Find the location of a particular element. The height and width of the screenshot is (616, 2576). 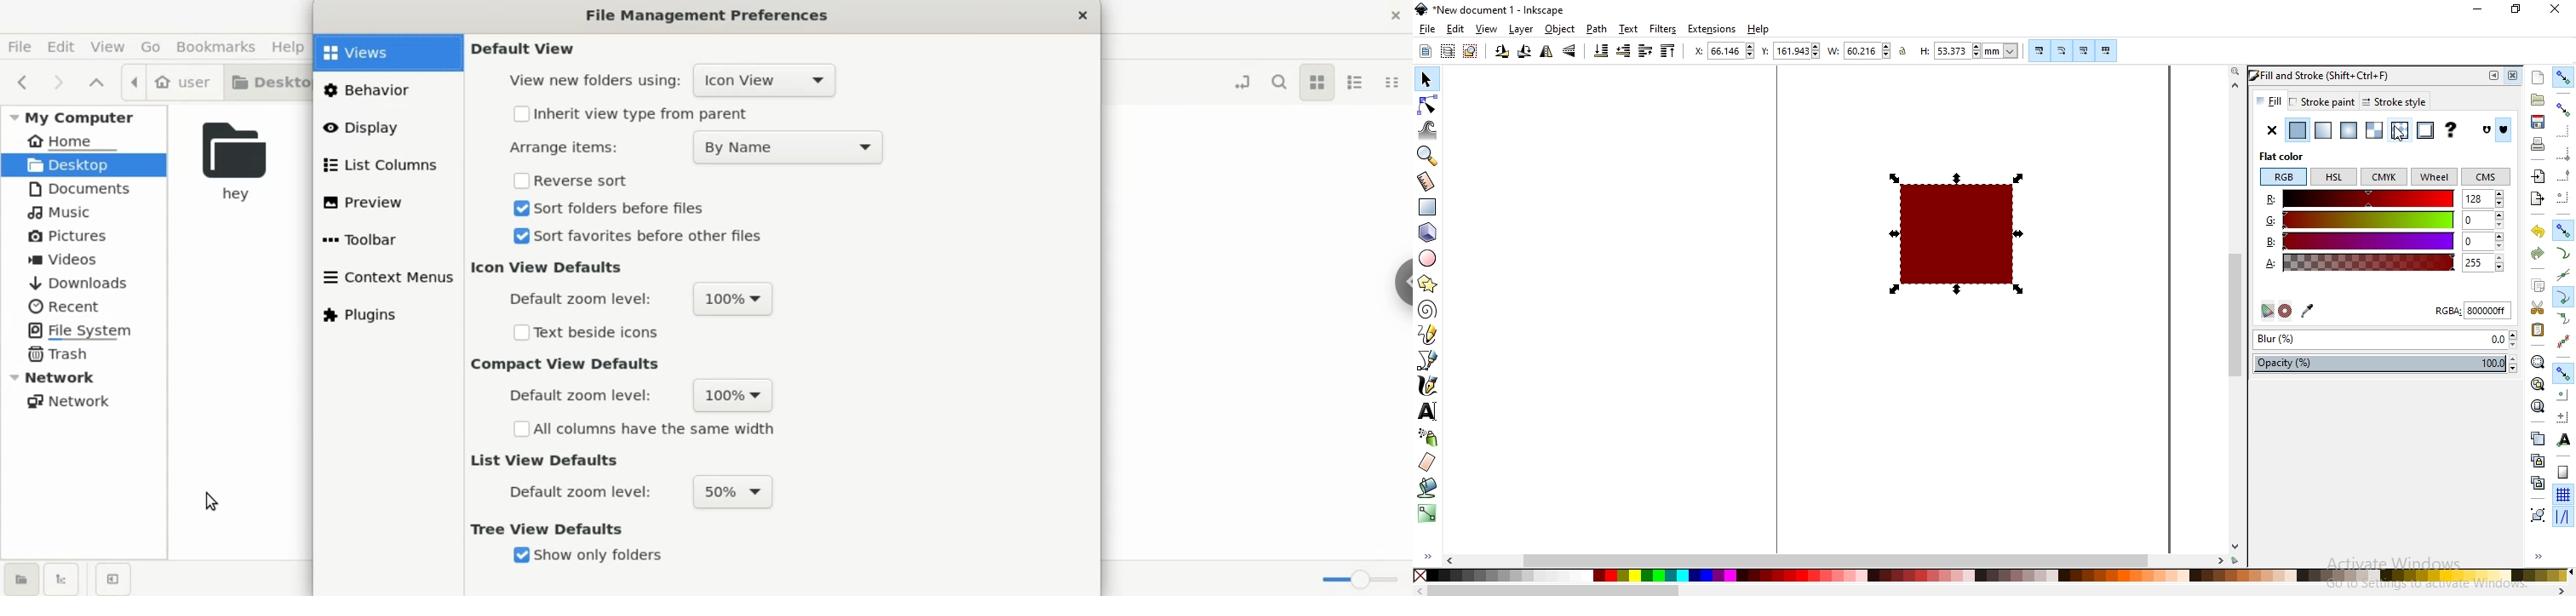

export a document is located at coordinates (2540, 198).